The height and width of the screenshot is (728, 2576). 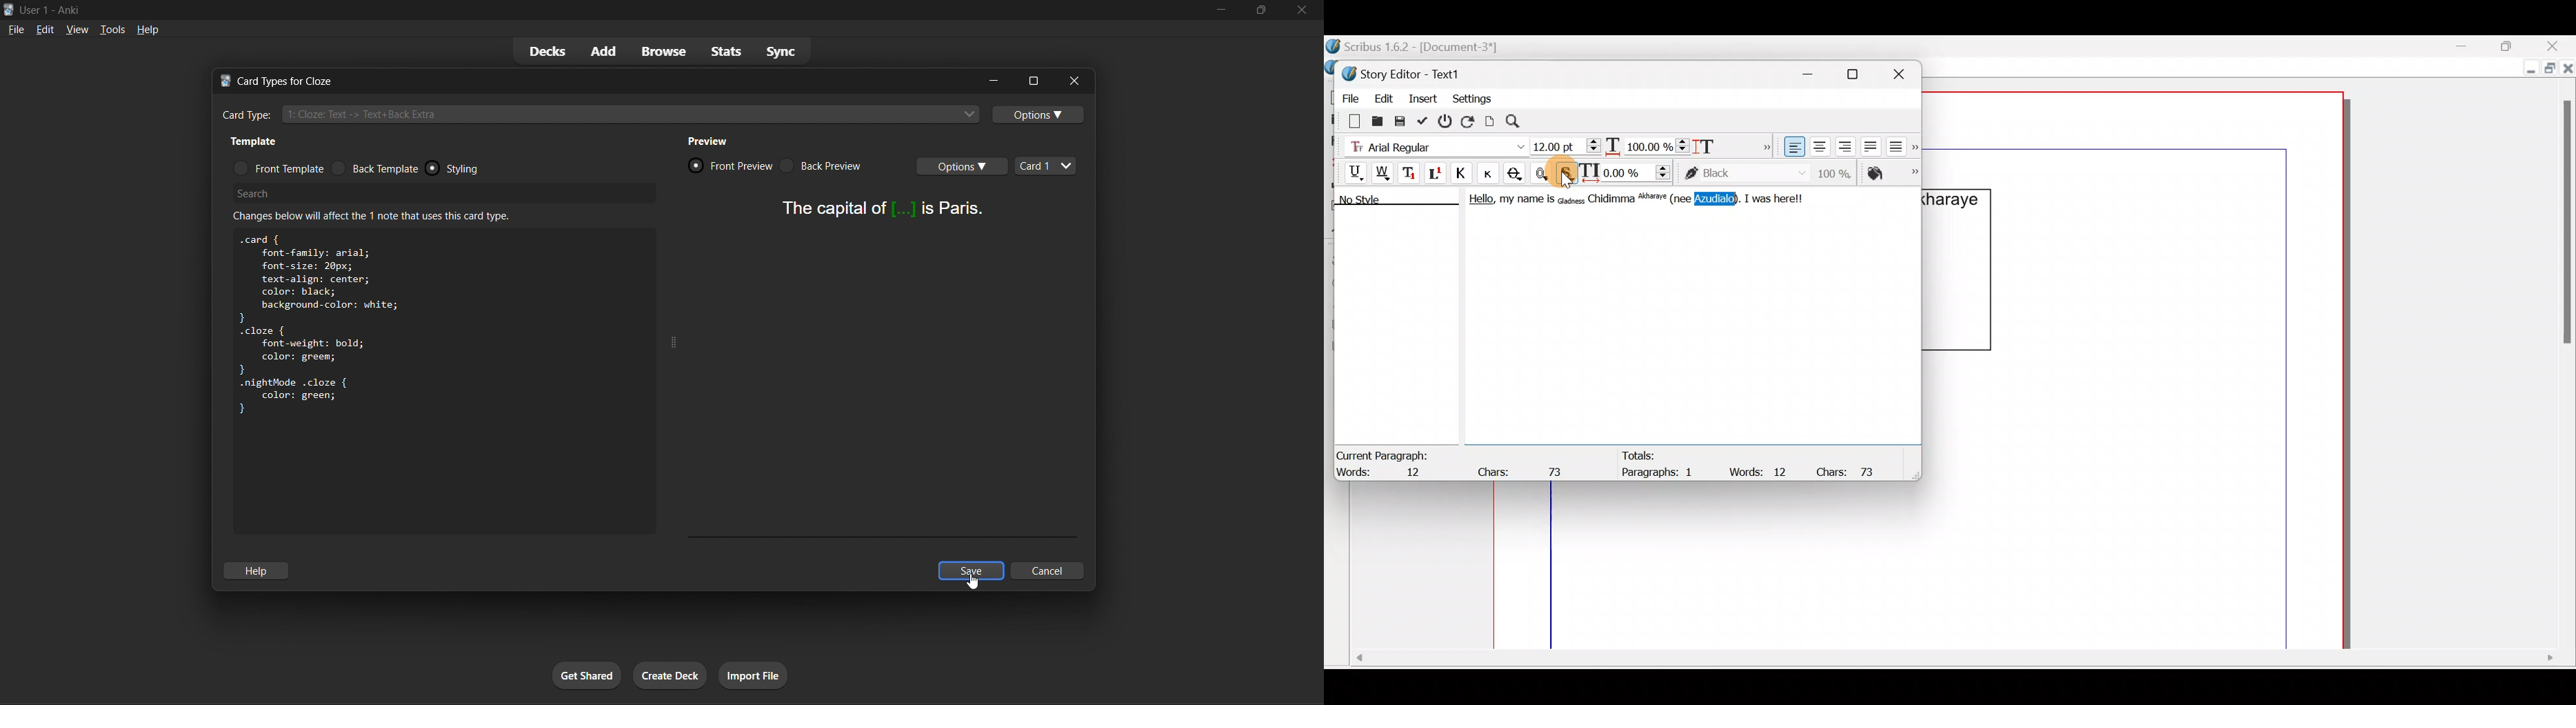 I want to click on Load from file, so click(x=1376, y=120).